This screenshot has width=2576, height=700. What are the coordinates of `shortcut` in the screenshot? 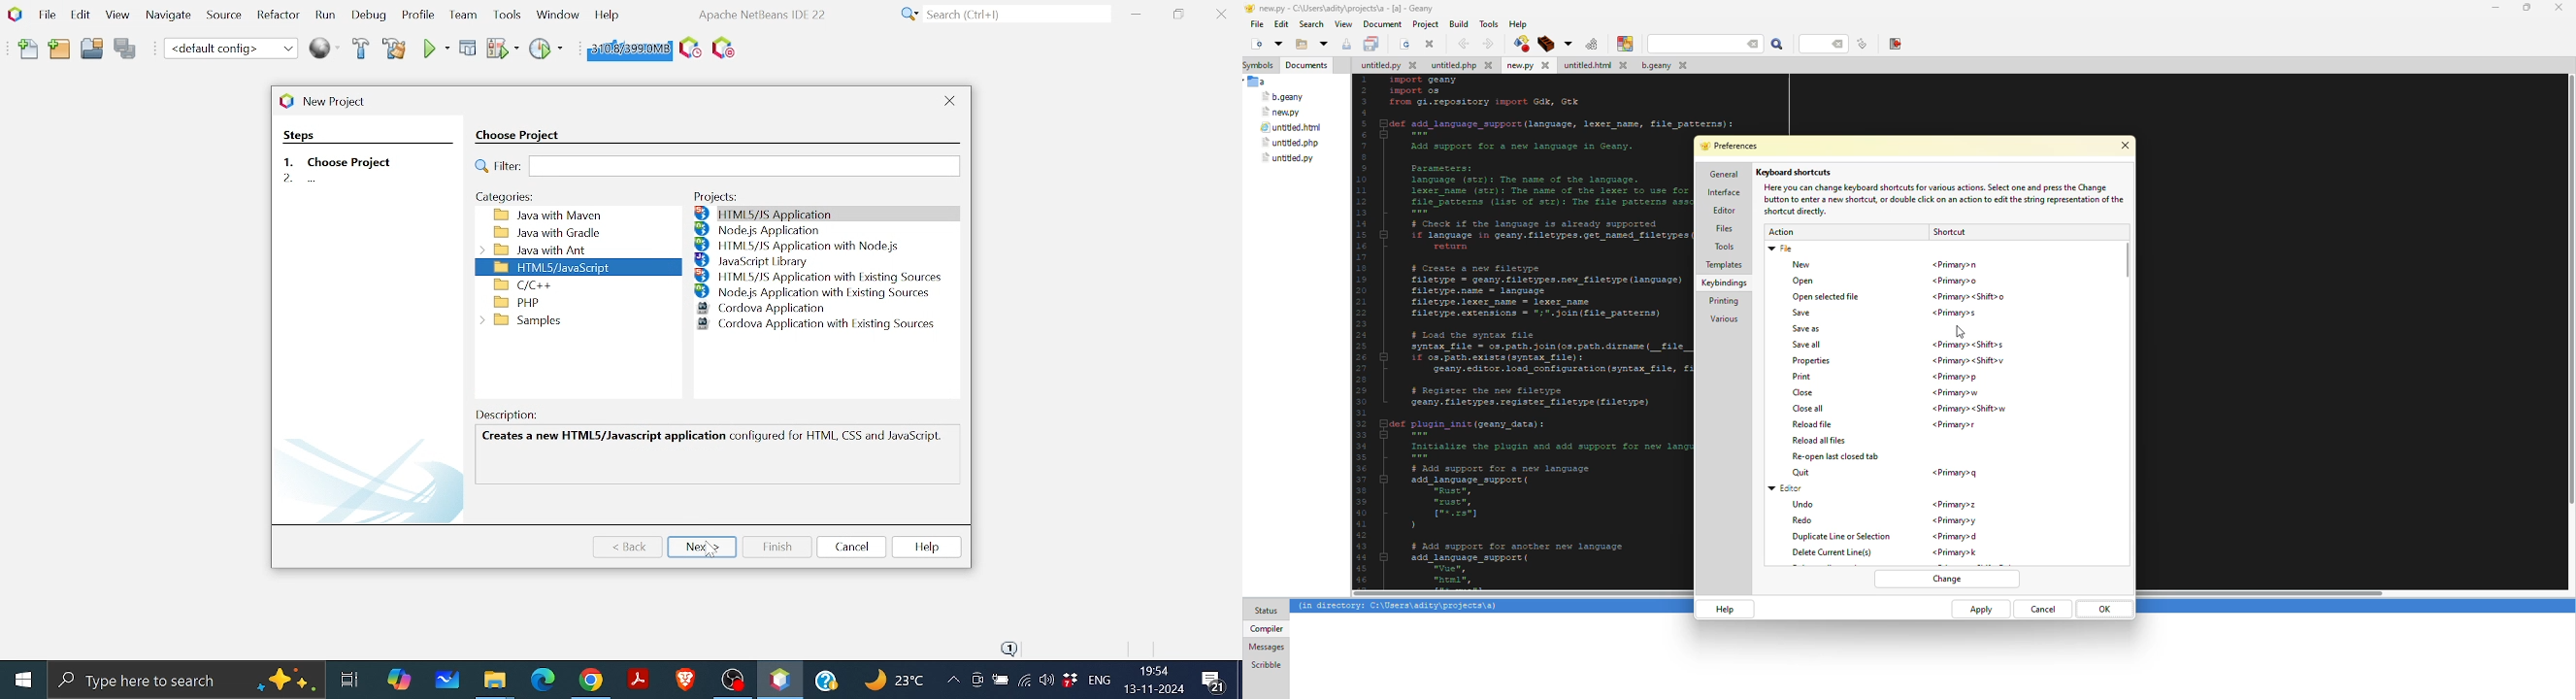 It's located at (1957, 552).